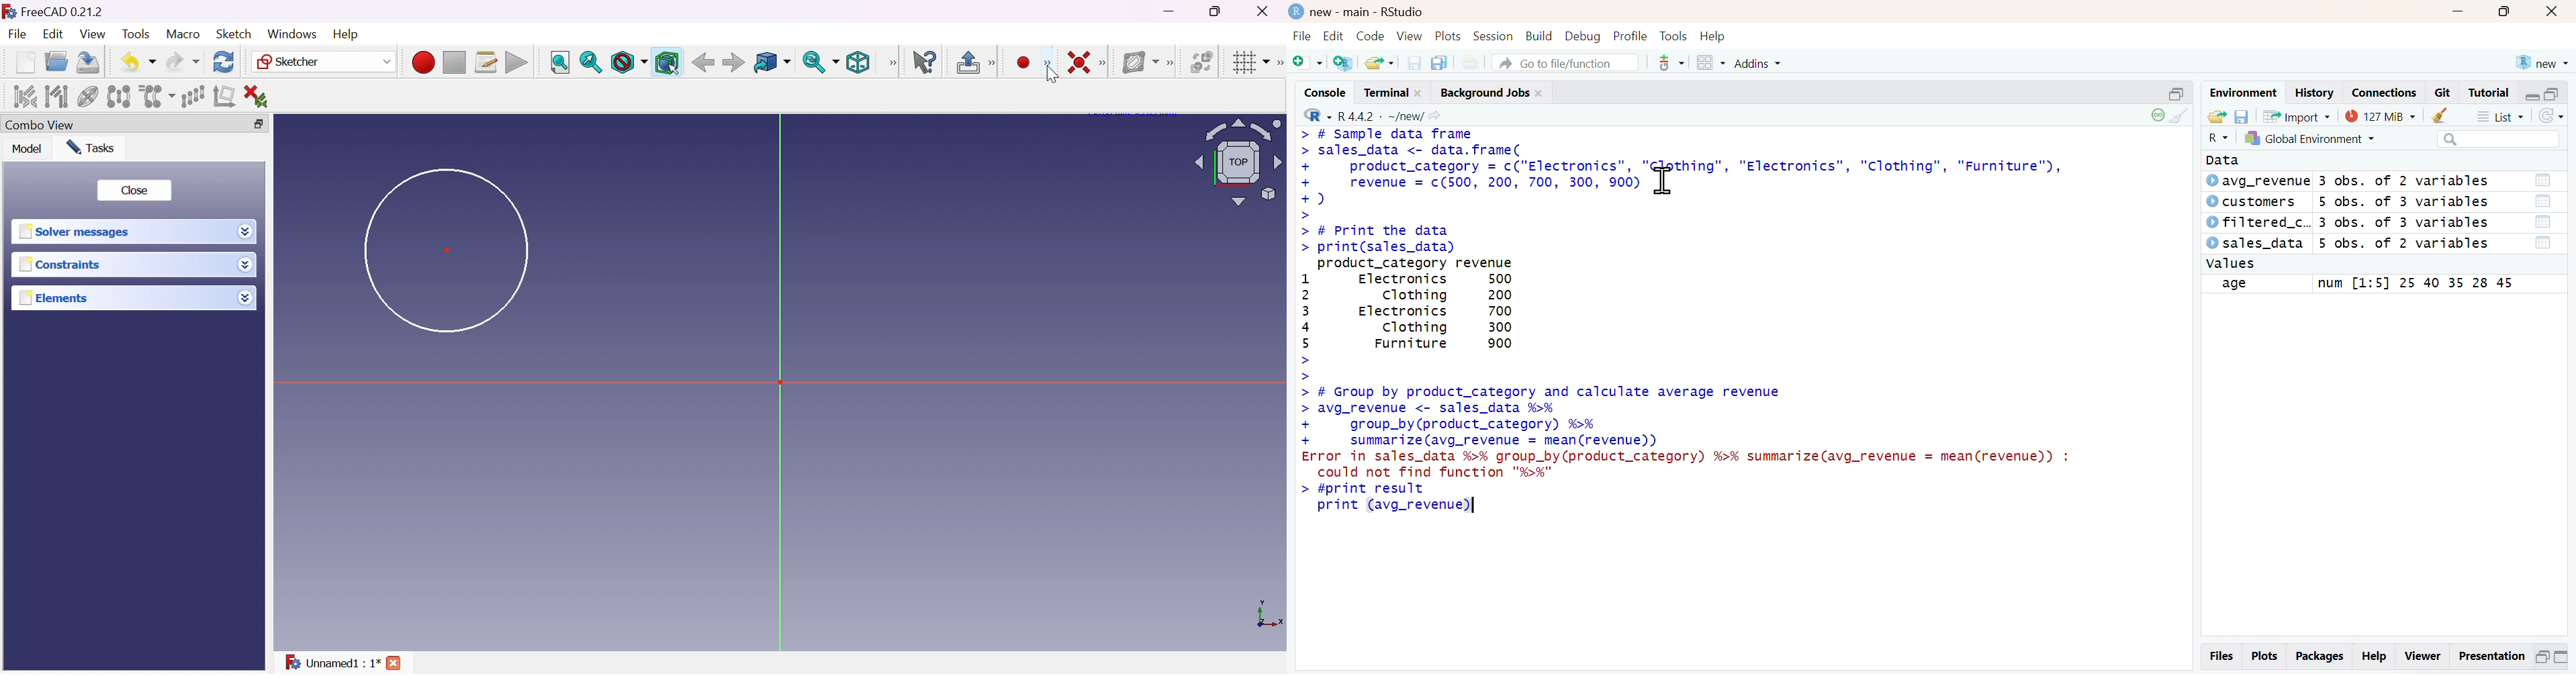  Describe the element at coordinates (2264, 657) in the screenshot. I see `Plots` at that location.